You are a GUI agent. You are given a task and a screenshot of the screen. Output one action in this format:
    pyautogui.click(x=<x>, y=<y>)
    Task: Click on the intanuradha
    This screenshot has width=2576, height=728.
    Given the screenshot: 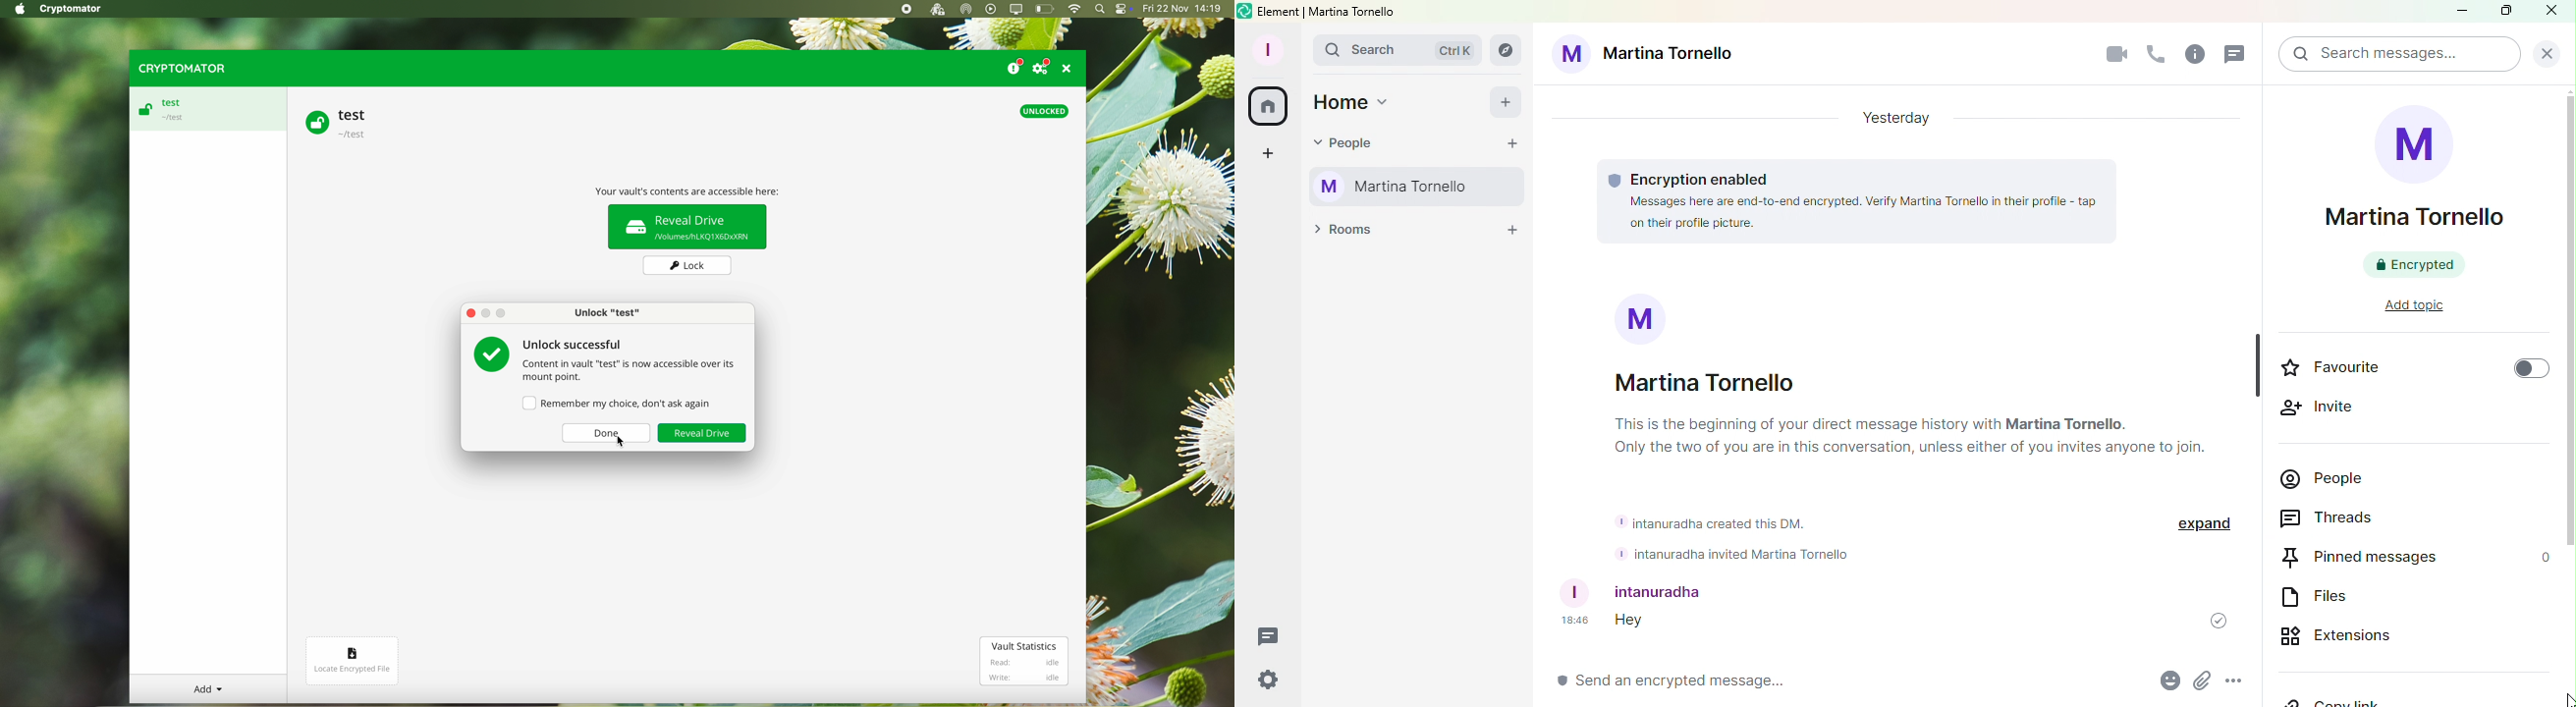 What is the action you would take?
    pyautogui.click(x=1640, y=592)
    